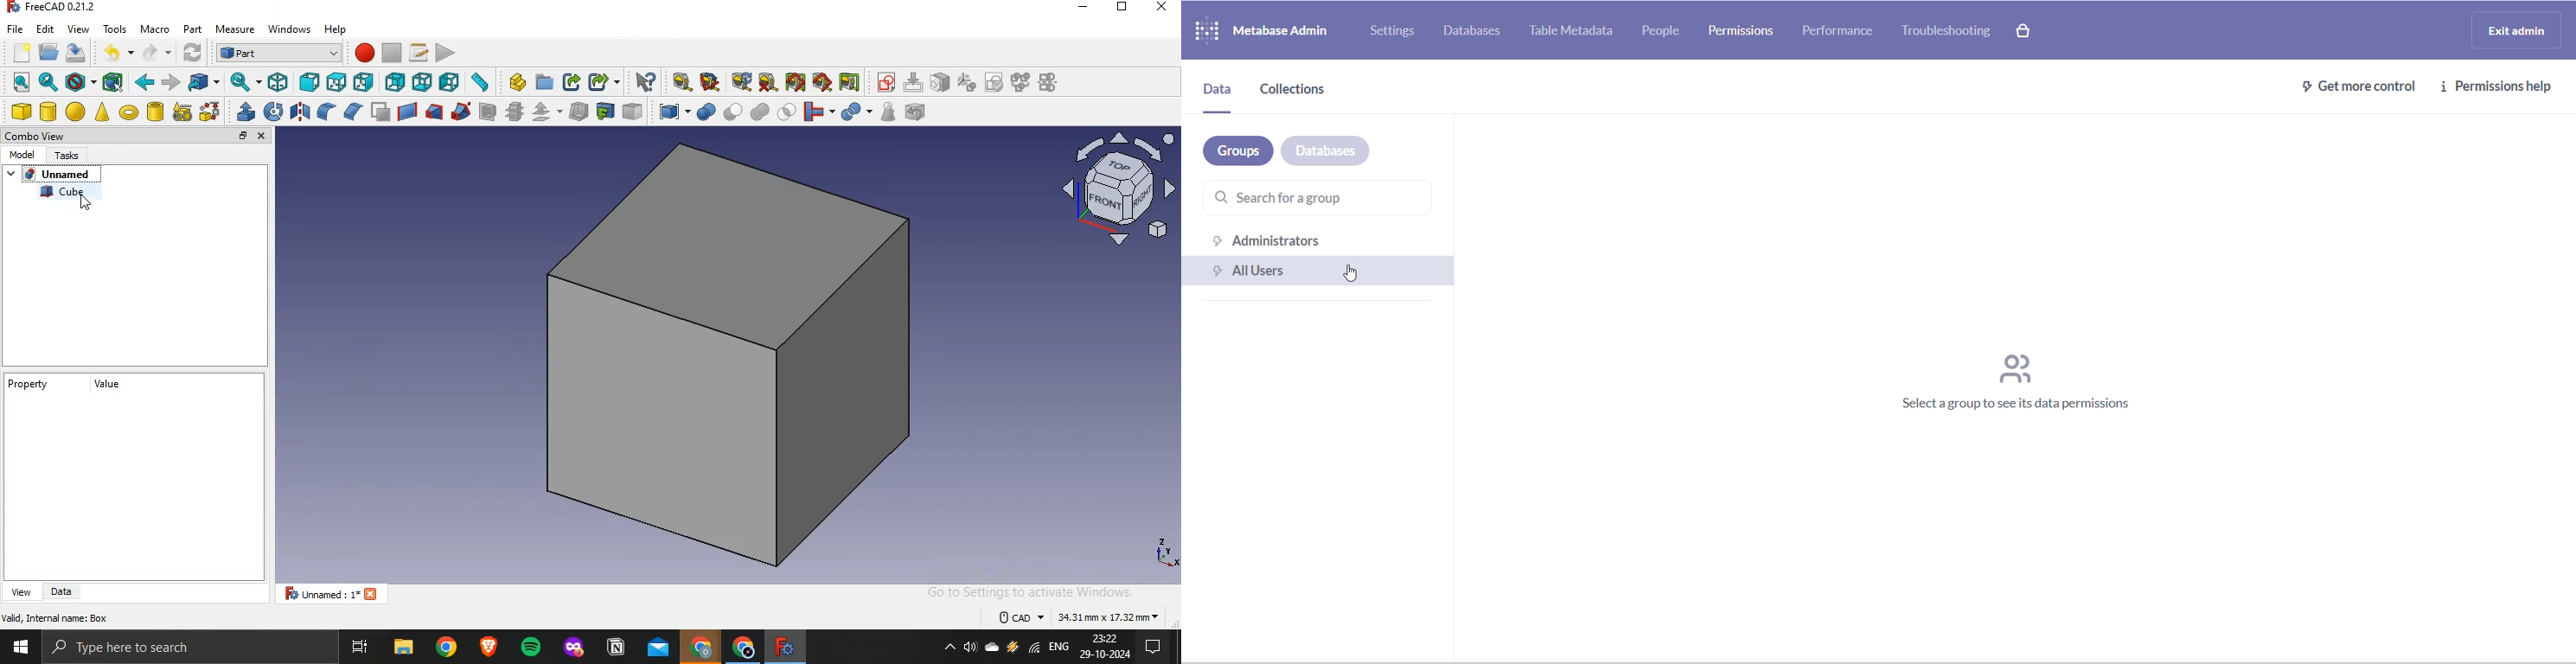 The width and height of the screenshot is (2576, 672). I want to click on close, so click(1163, 8).